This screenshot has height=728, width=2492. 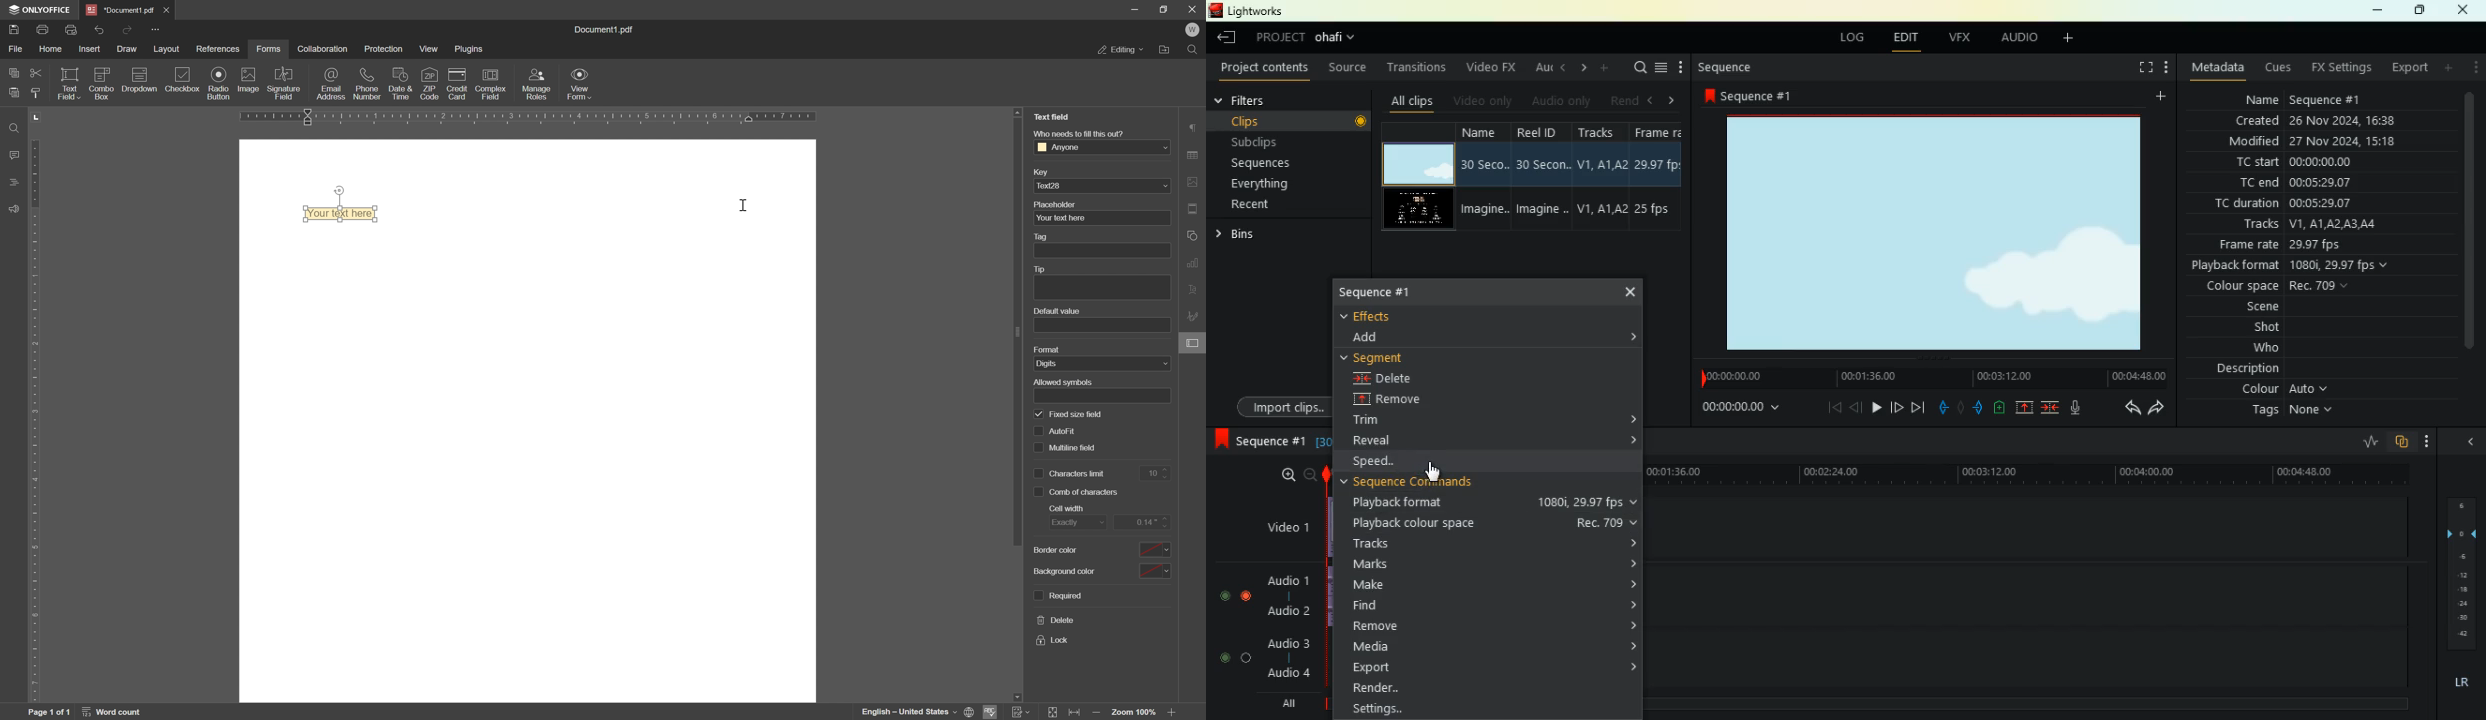 What do you see at coordinates (1964, 37) in the screenshot?
I see `vfx` at bounding box center [1964, 37].